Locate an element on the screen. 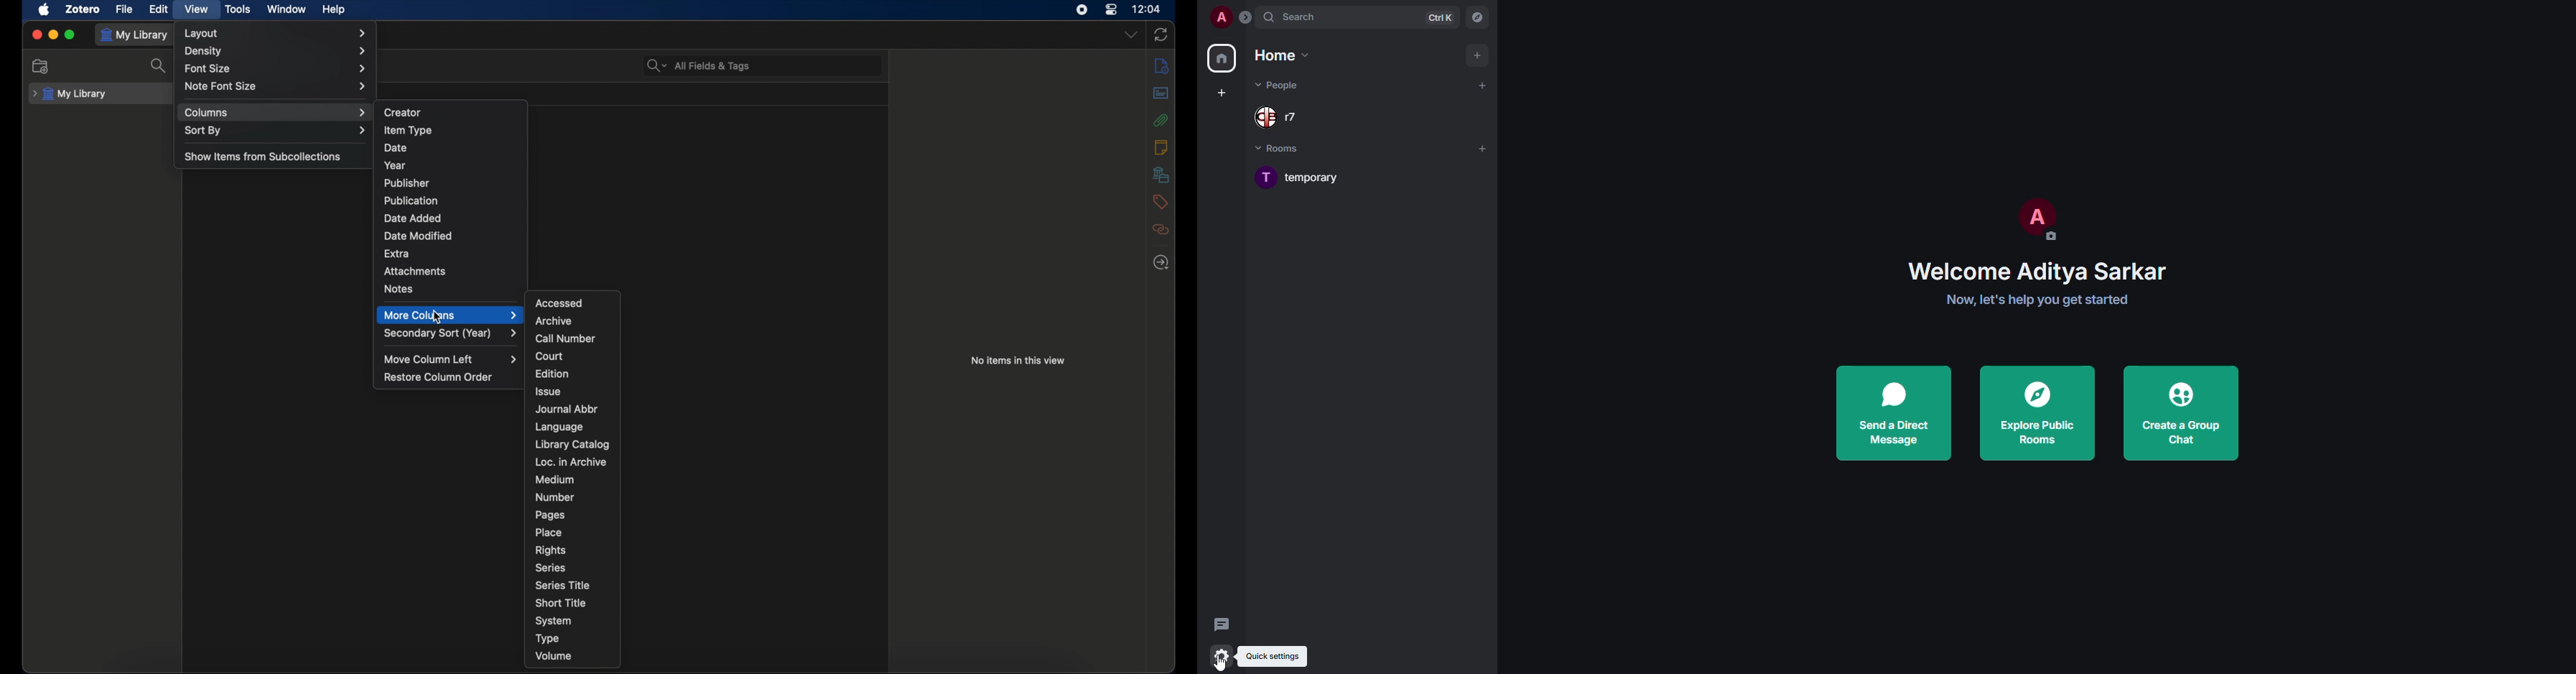 This screenshot has height=700, width=2576. system is located at coordinates (553, 622).